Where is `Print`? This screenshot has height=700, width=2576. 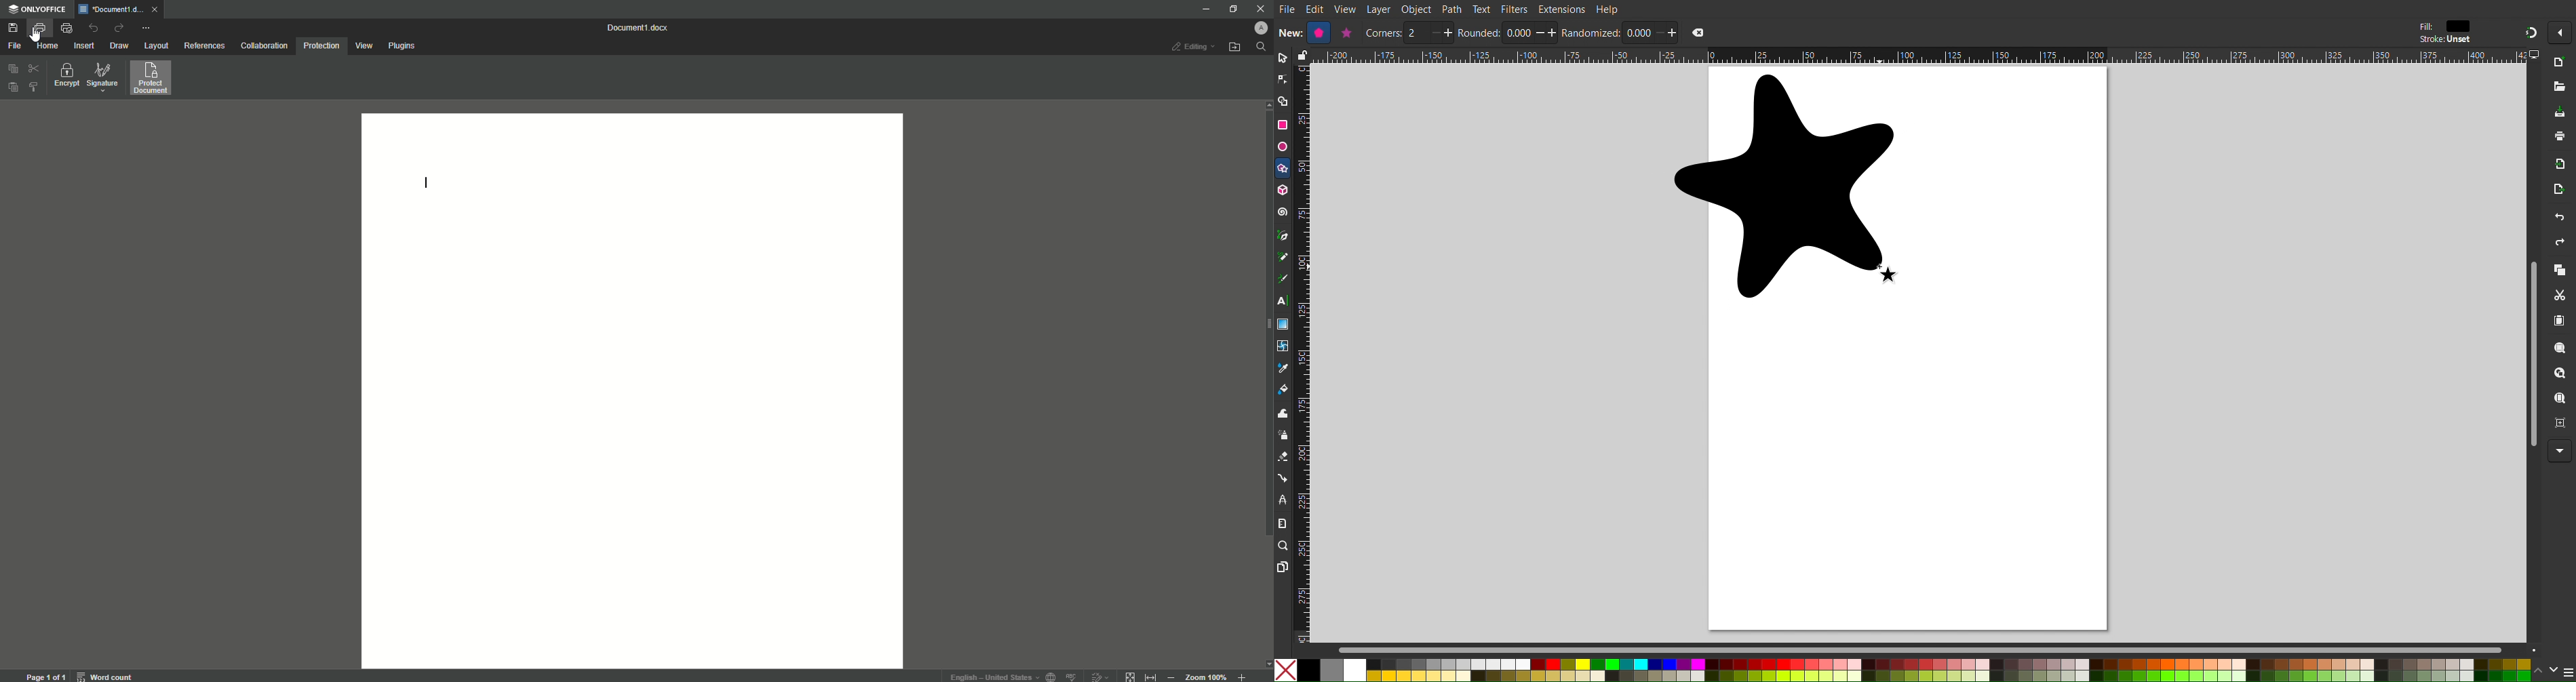 Print is located at coordinates (2560, 138).